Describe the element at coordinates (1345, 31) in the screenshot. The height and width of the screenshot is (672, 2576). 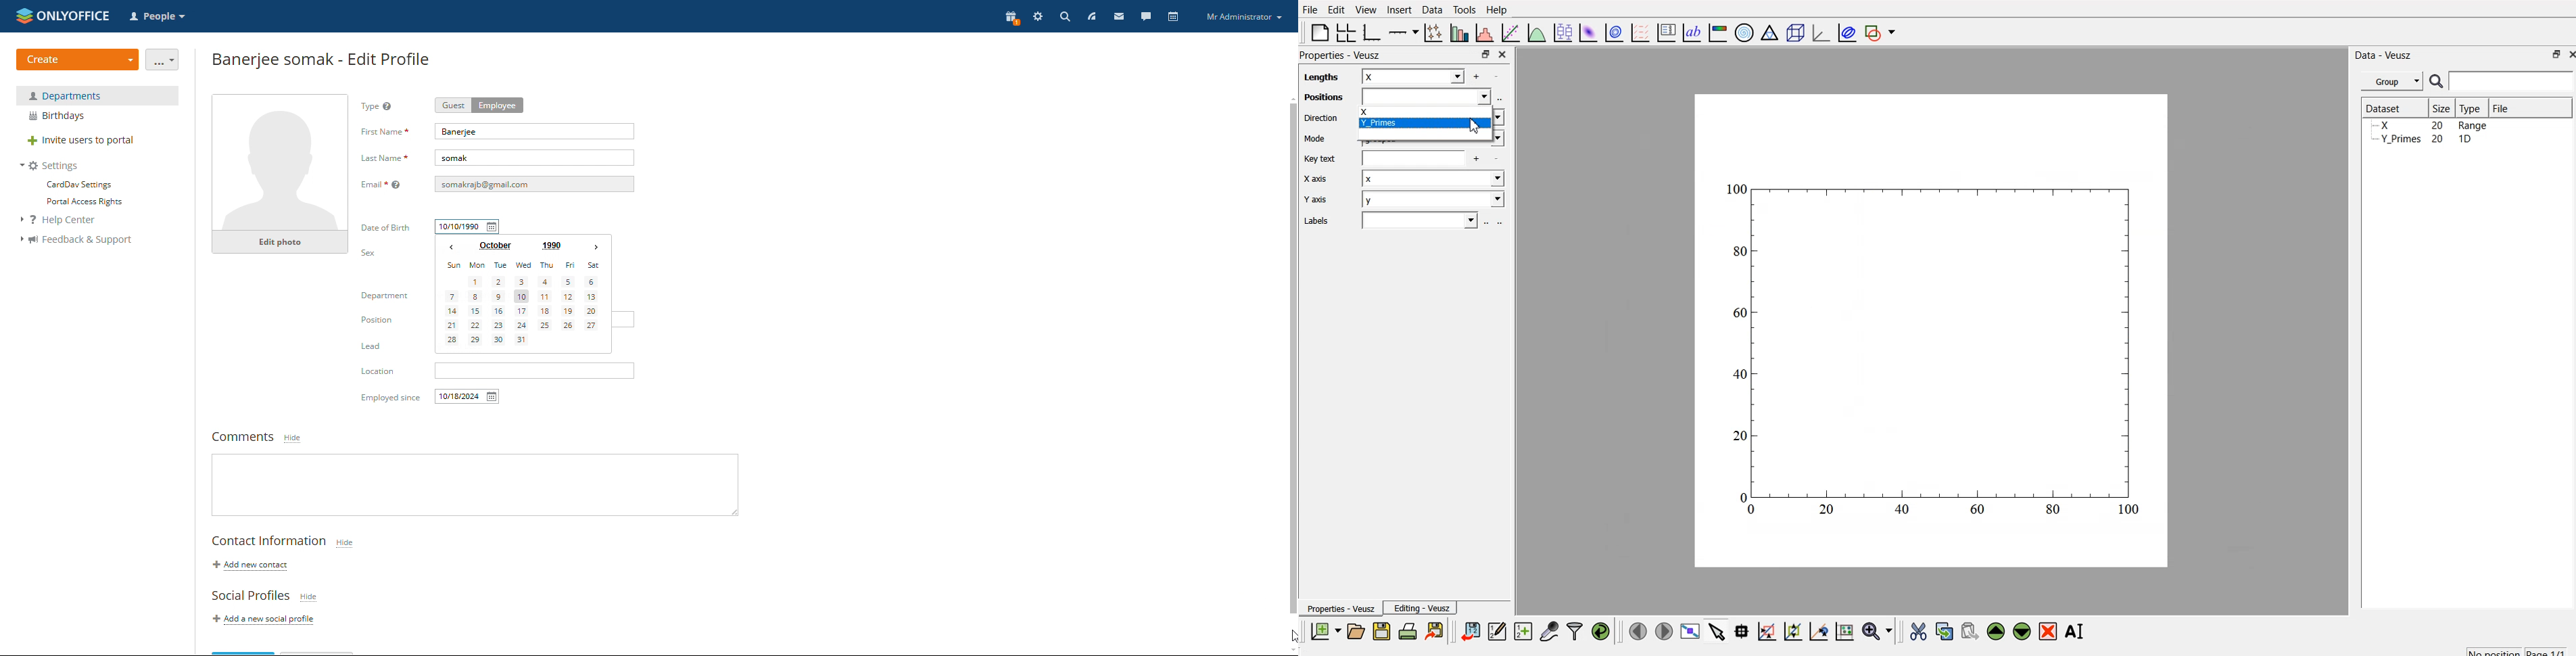
I see `arrange grid in graph` at that location.